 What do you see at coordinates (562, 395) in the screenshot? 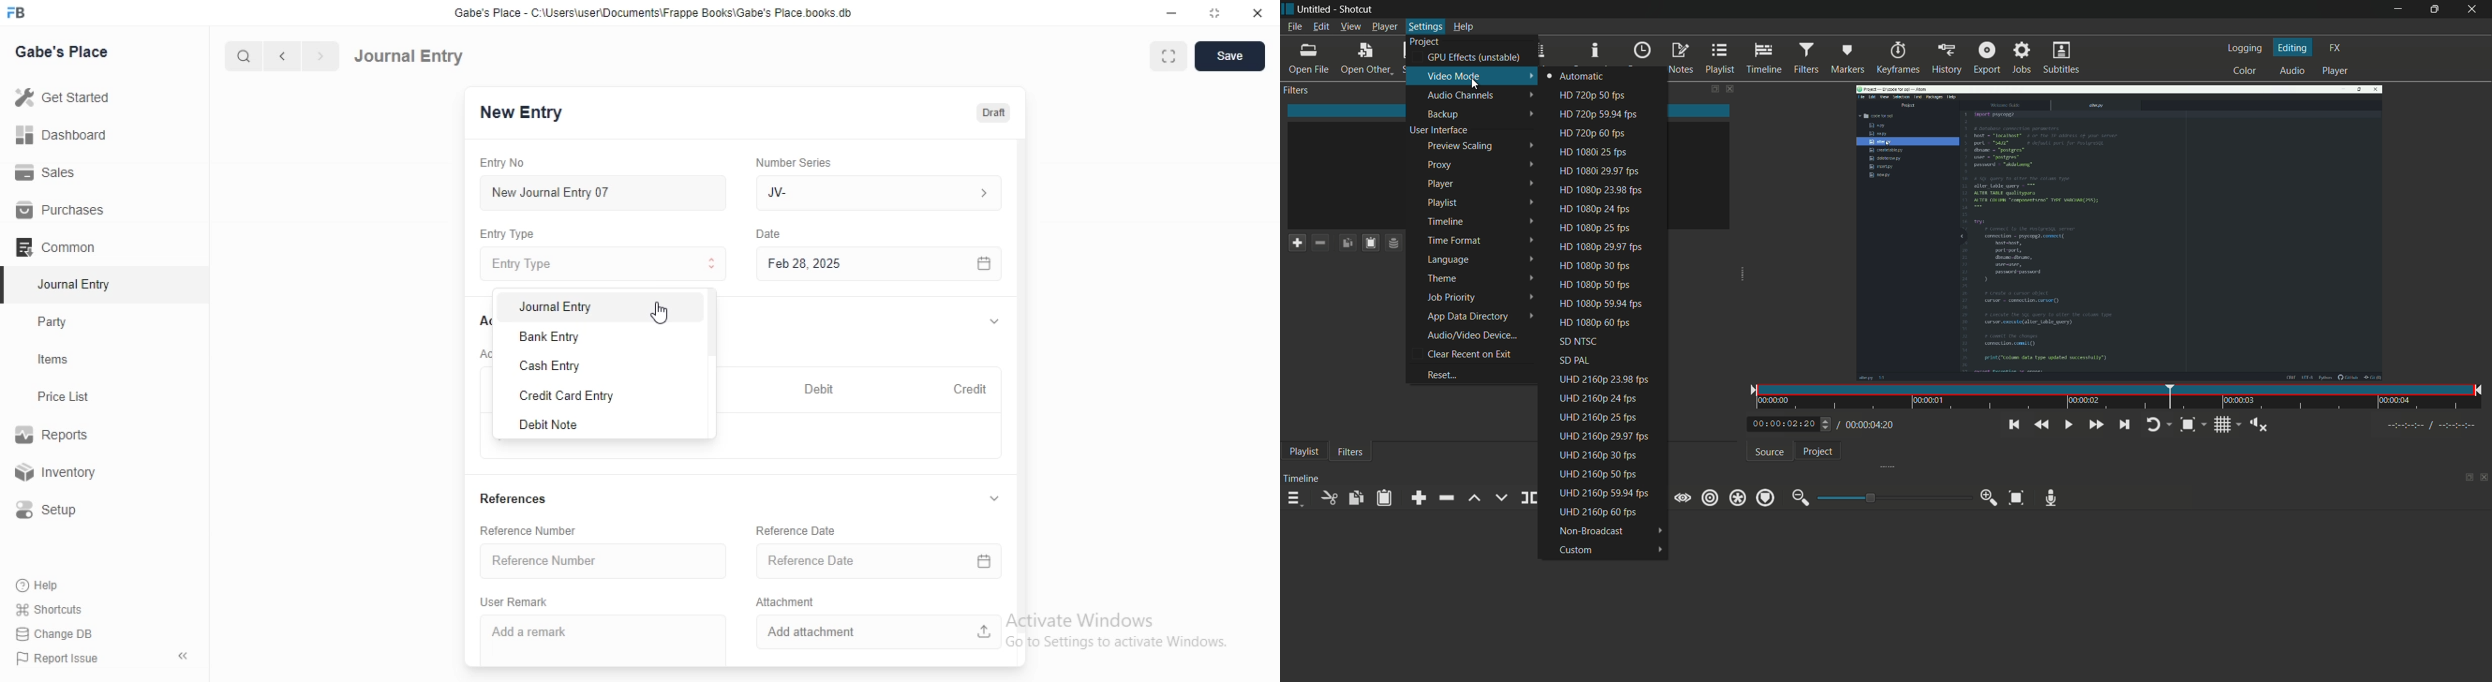
I see `Credit Card Entry` at bounding box center [562, 395].